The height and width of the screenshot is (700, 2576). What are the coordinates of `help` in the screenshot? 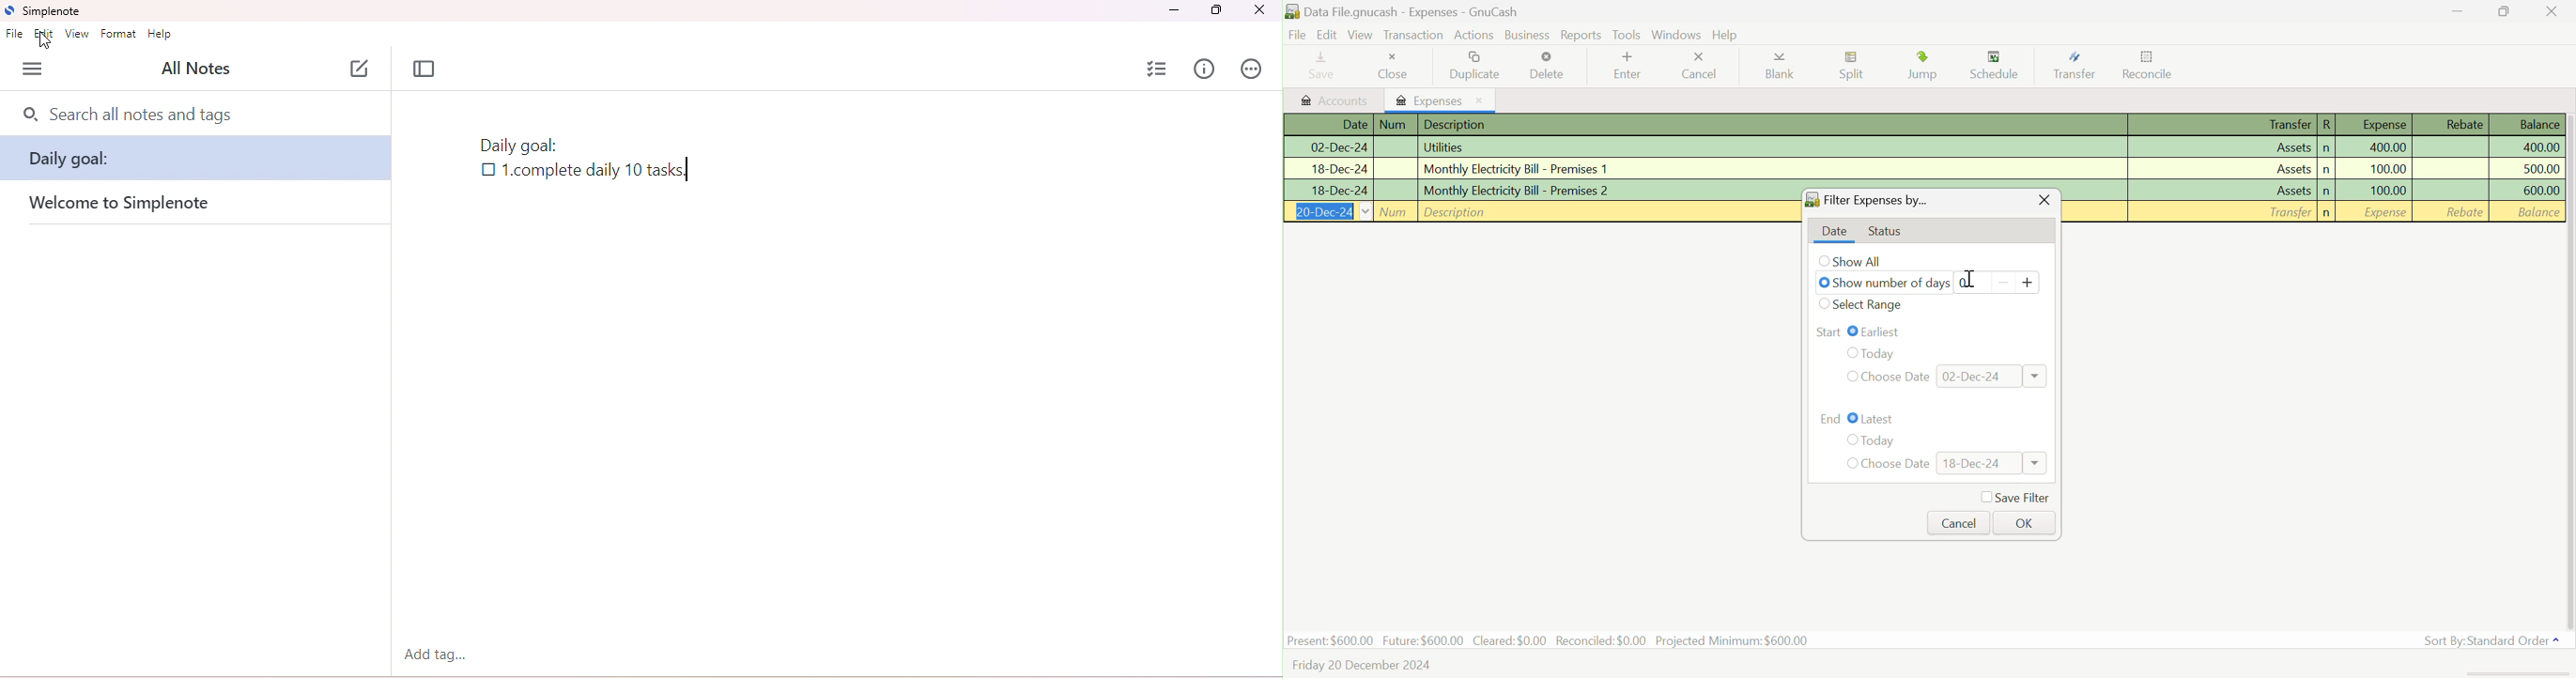 It's located at (161, 35).